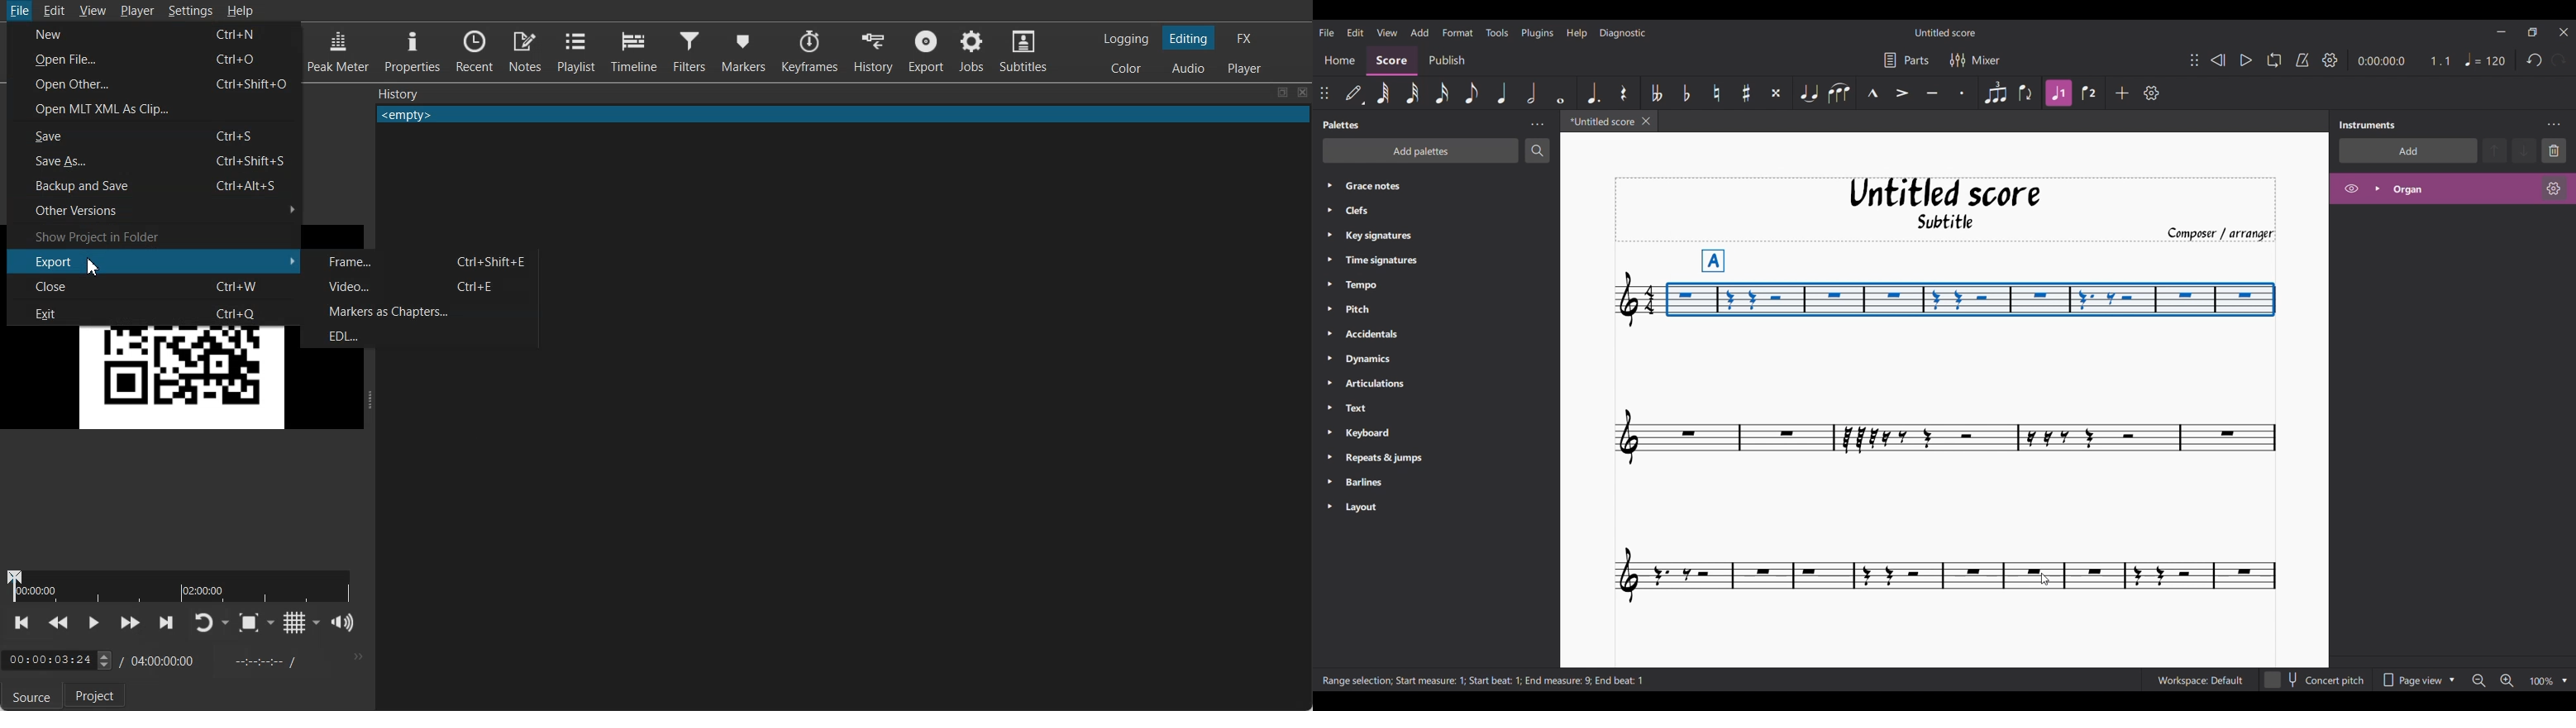 The width and height of the screenshot is (2576, 728). What do you see at coordinates (1391, 335) in the screenshot?
I see `Accidentals` at bounding box center [1391, 335].